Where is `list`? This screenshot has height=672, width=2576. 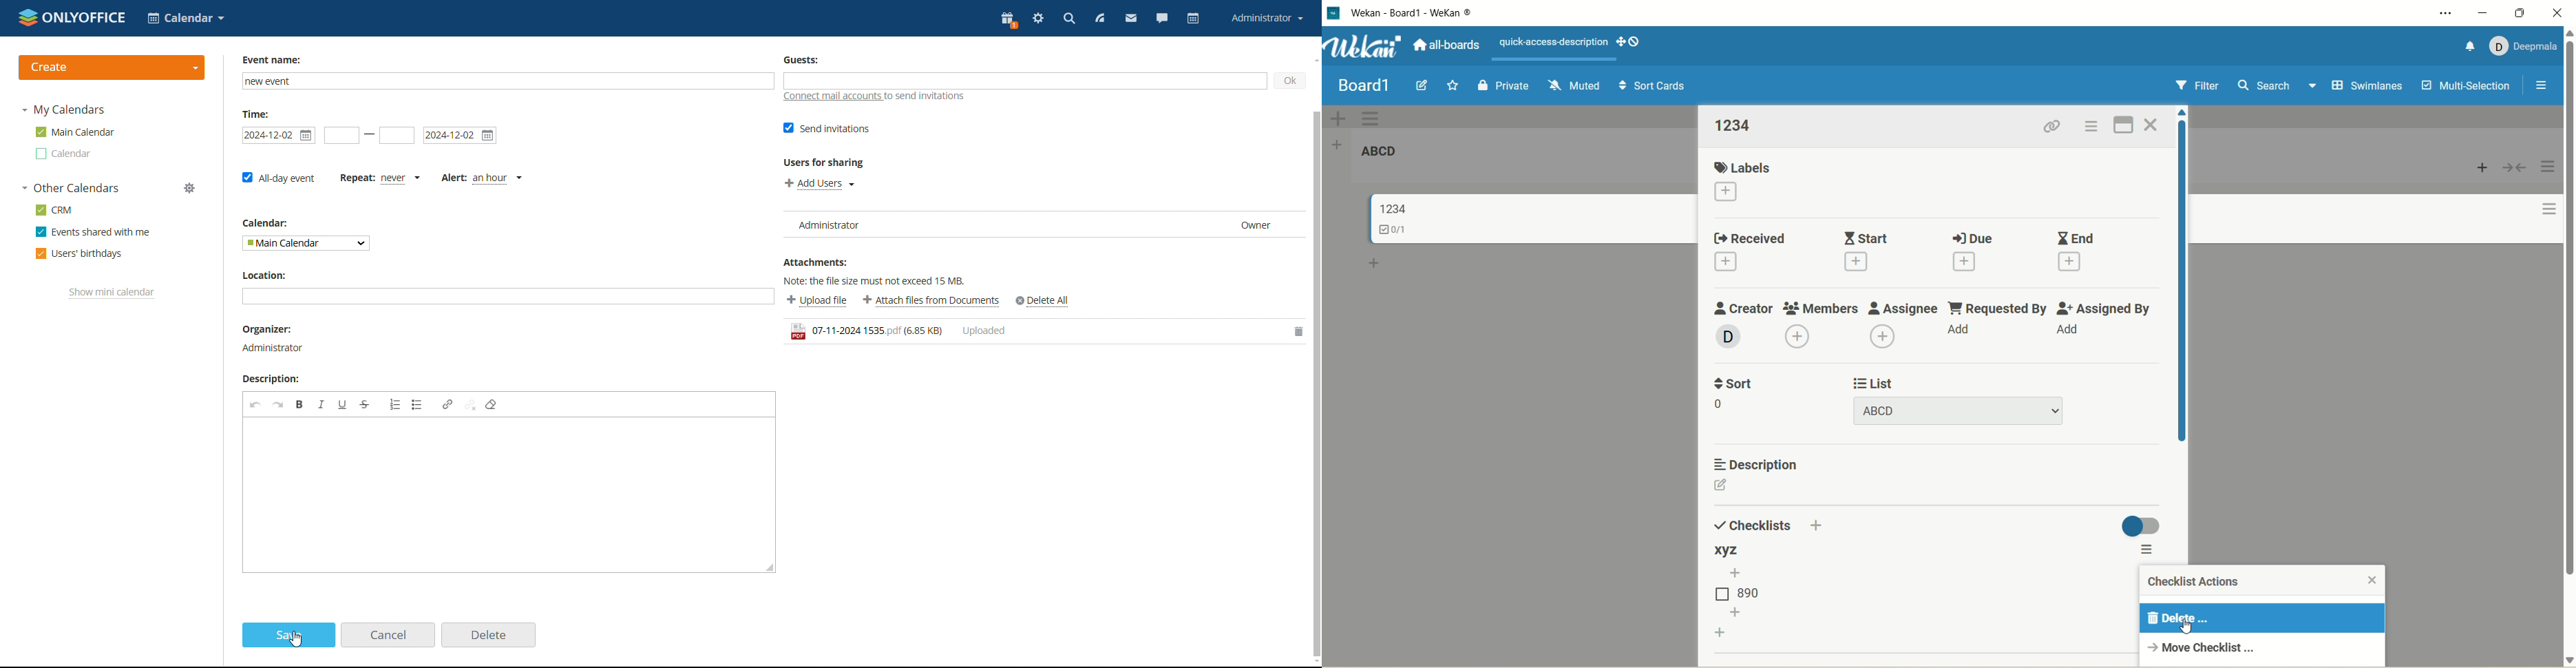
list is located at coordinates (1741, 590).